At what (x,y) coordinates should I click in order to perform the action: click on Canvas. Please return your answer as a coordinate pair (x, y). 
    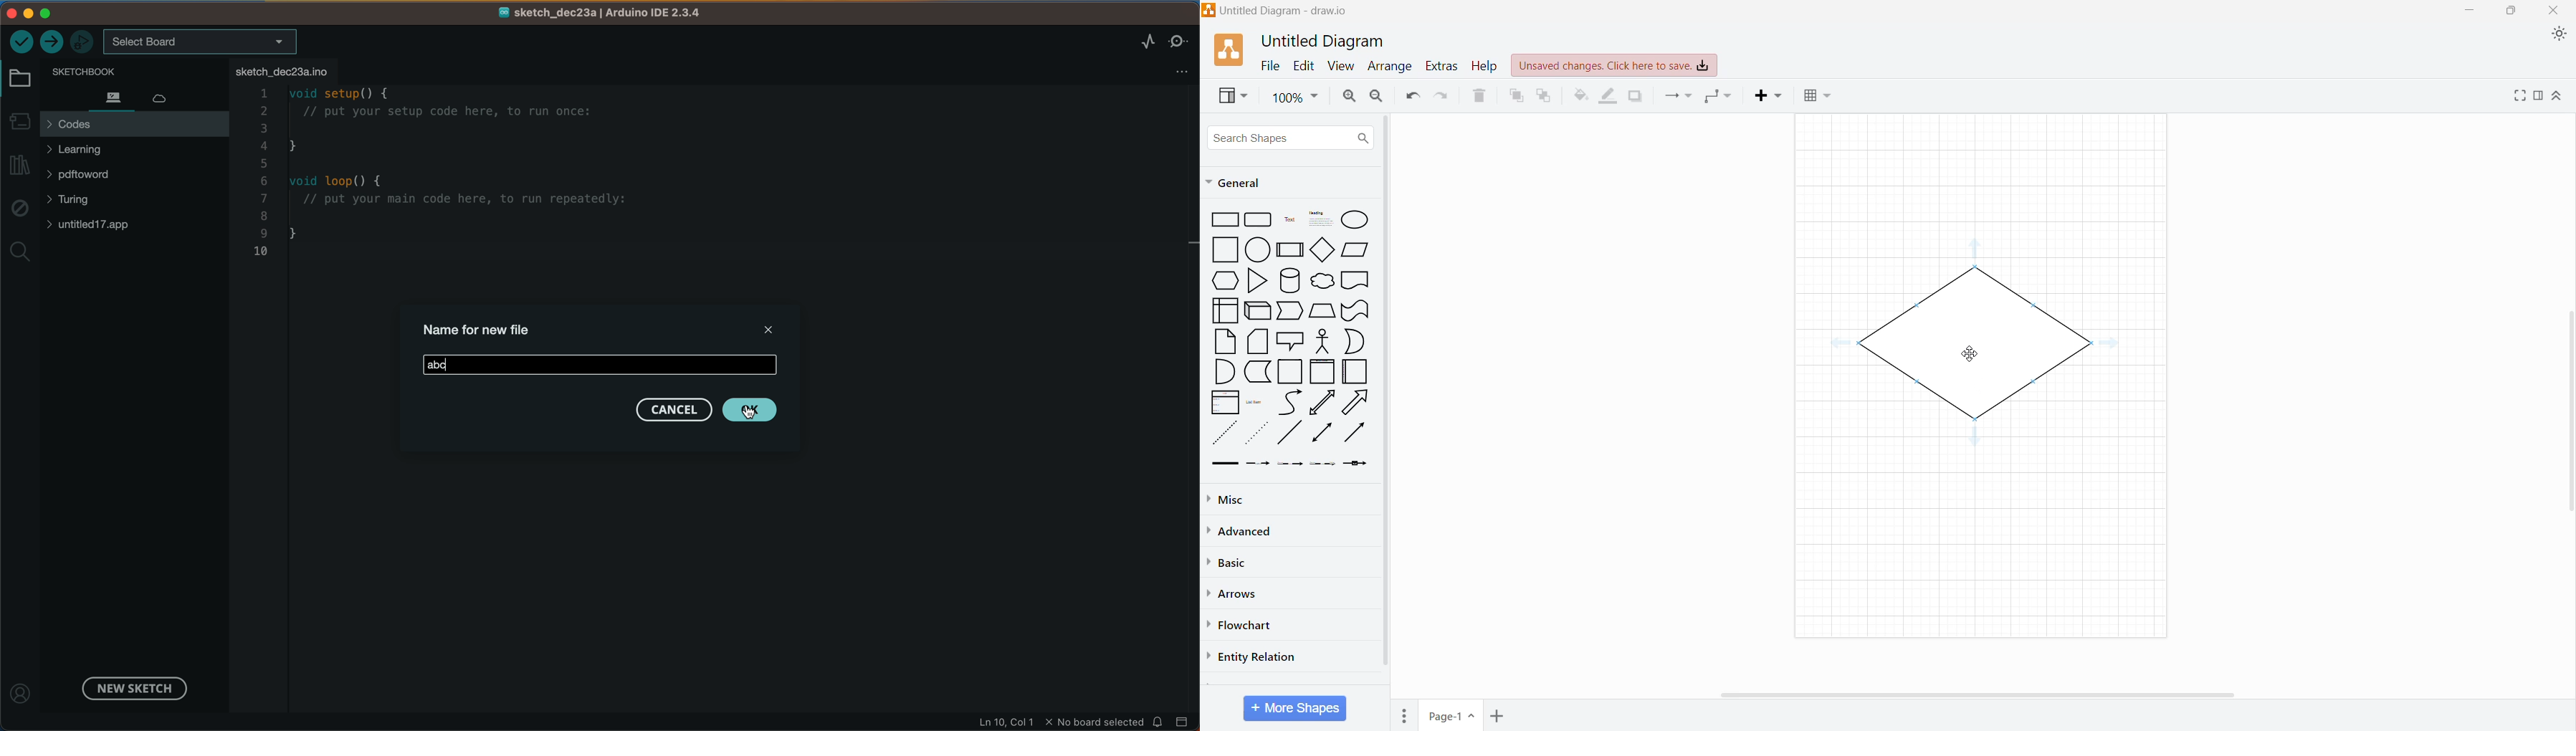
    Looking at the image, I should click on (1983, 371).